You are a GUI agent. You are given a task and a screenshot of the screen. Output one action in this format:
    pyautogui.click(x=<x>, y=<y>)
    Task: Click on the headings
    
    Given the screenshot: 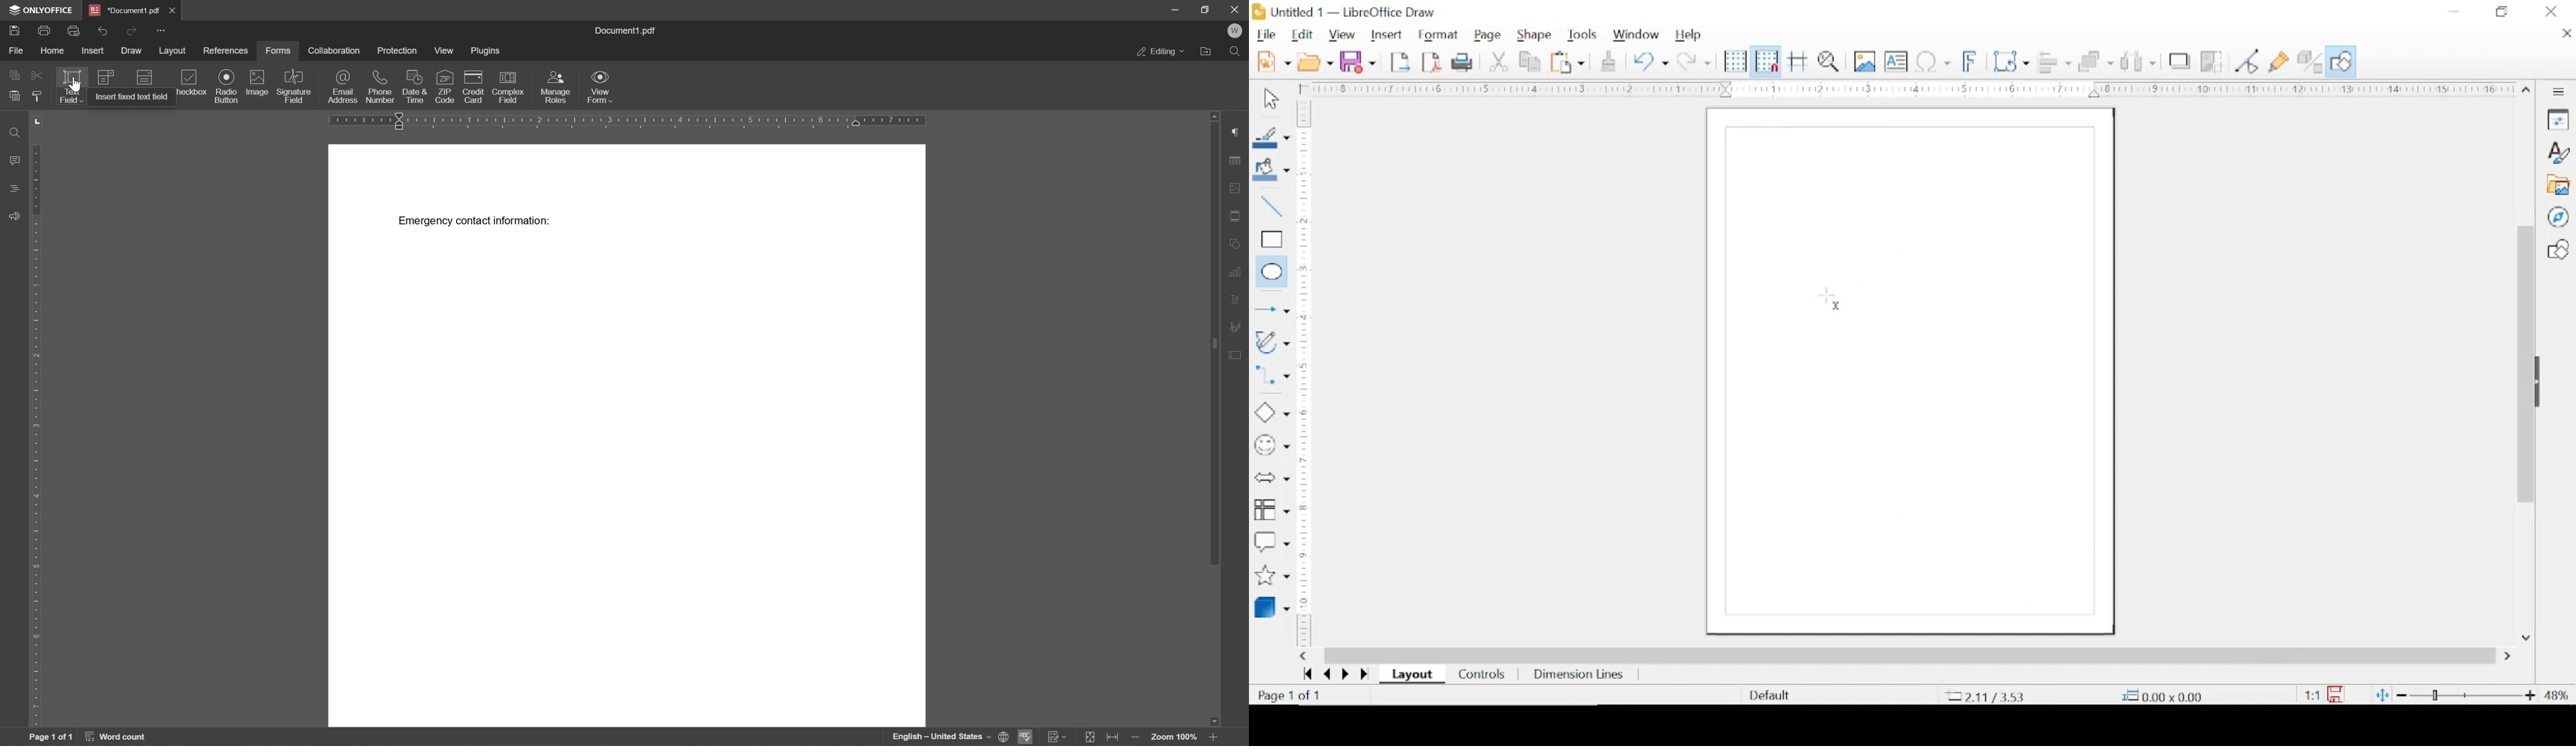 What is the action you would take?
    pyautogui.click(x=14, y=188)
    